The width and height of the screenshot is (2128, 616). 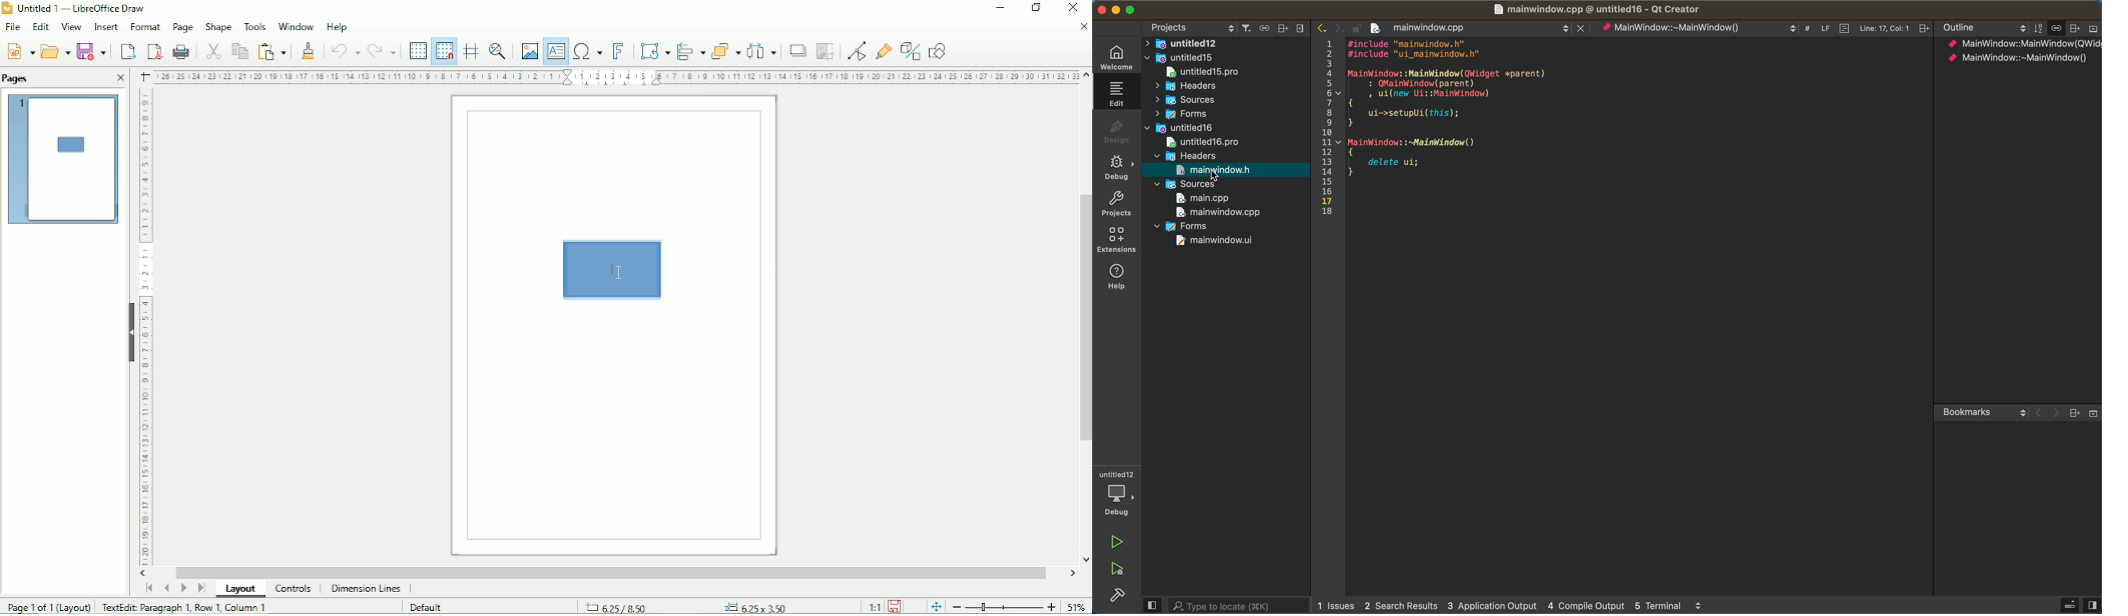 I want to click on Shadow, so click(x=797, y=51).